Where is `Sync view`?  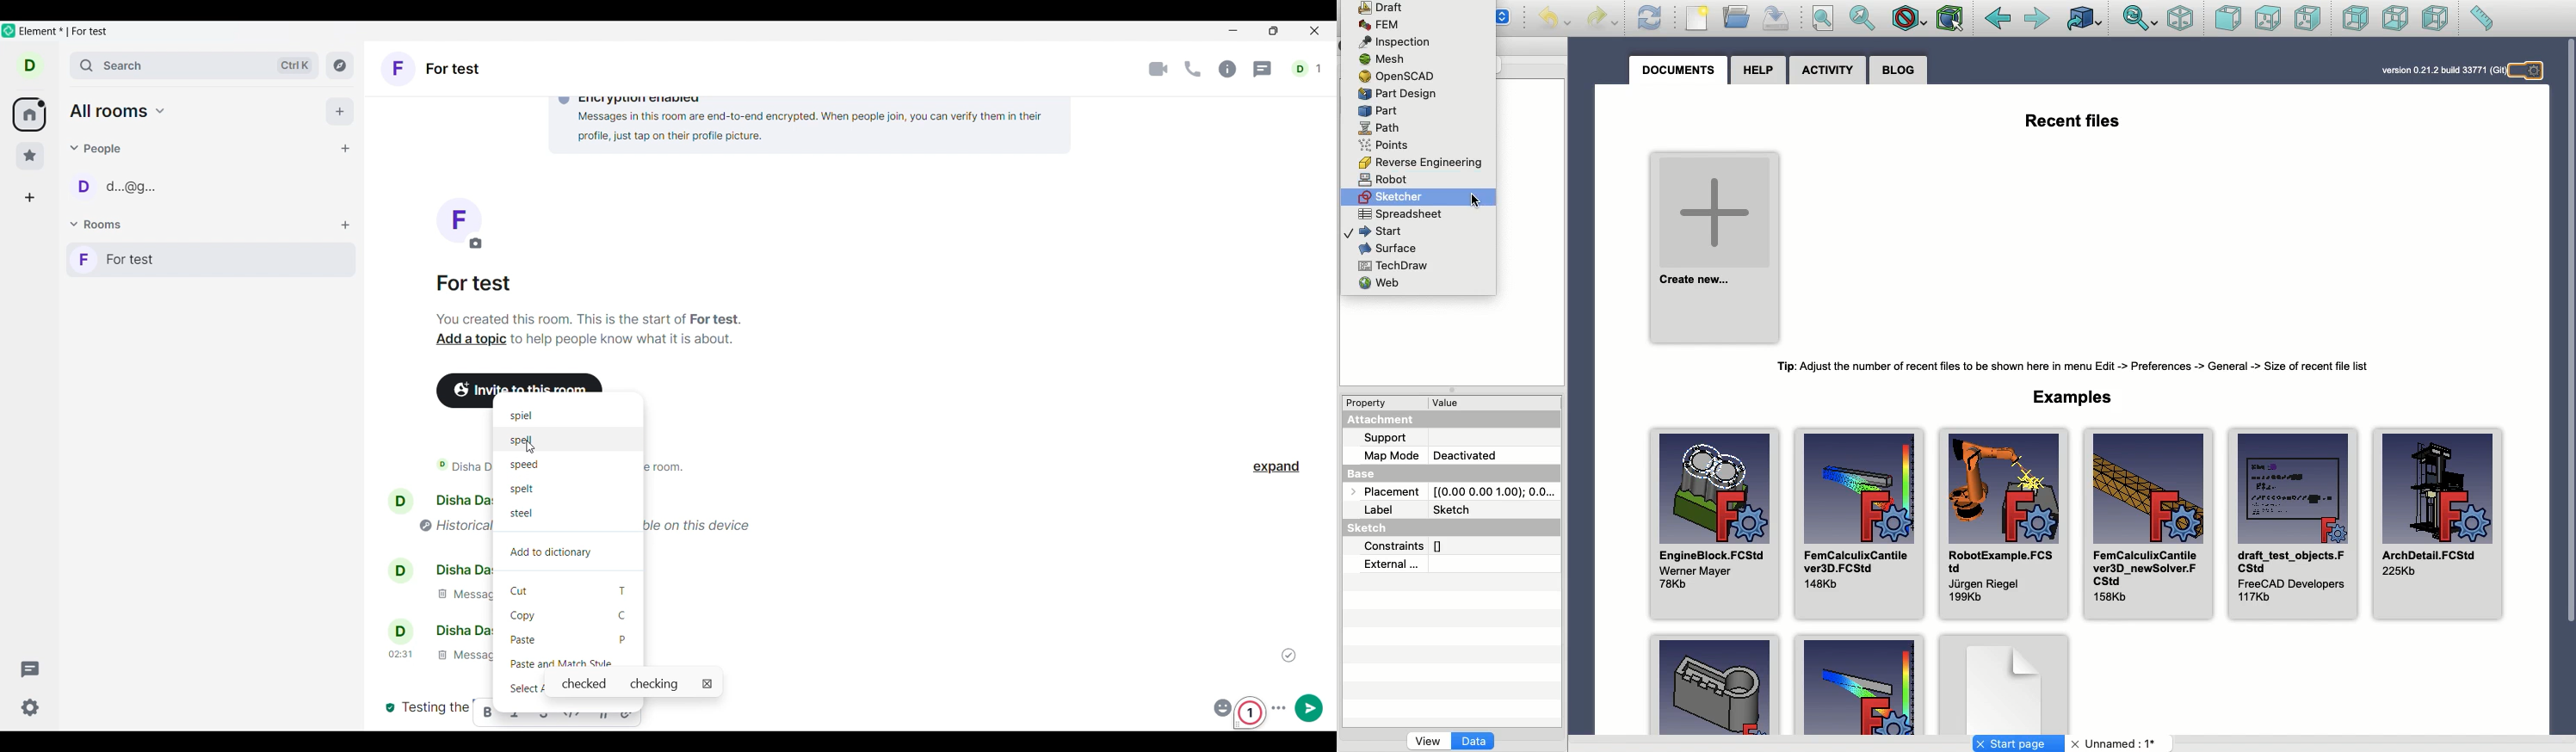 Sync view is located at coordinates (2140, 20).